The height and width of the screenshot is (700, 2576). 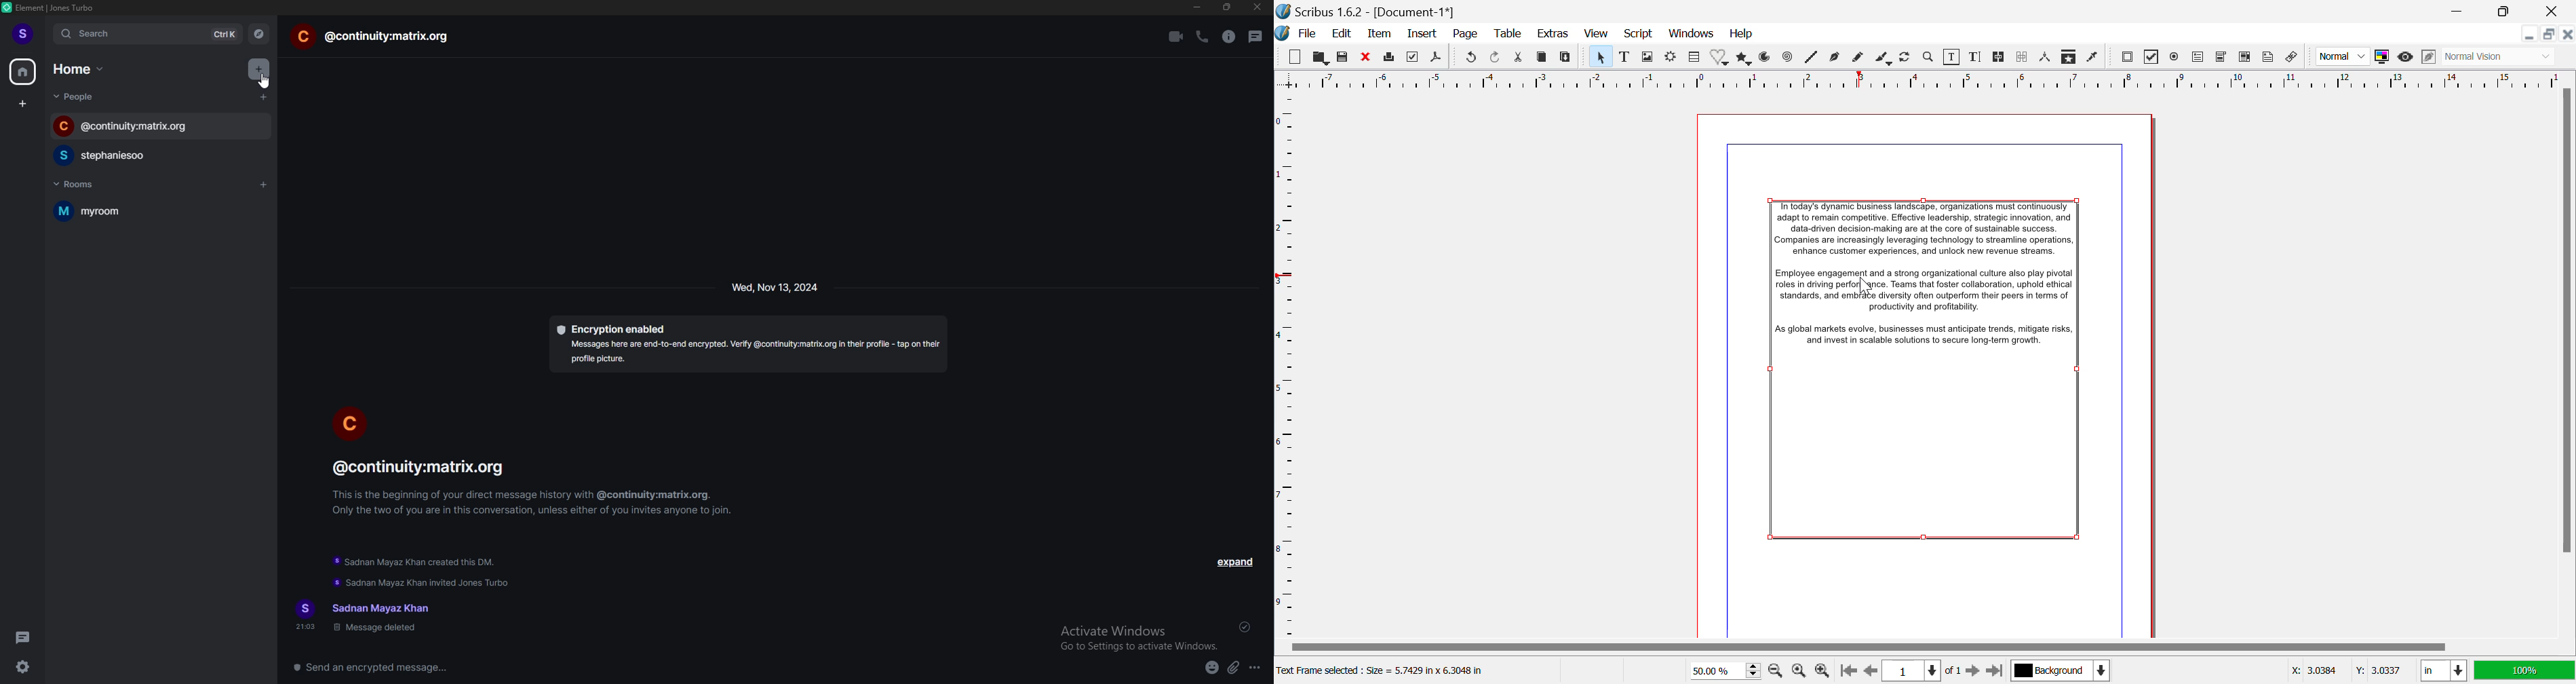 I want to click on Scribus 1.62 - [Document 1*], so click(x=1369, y=12).